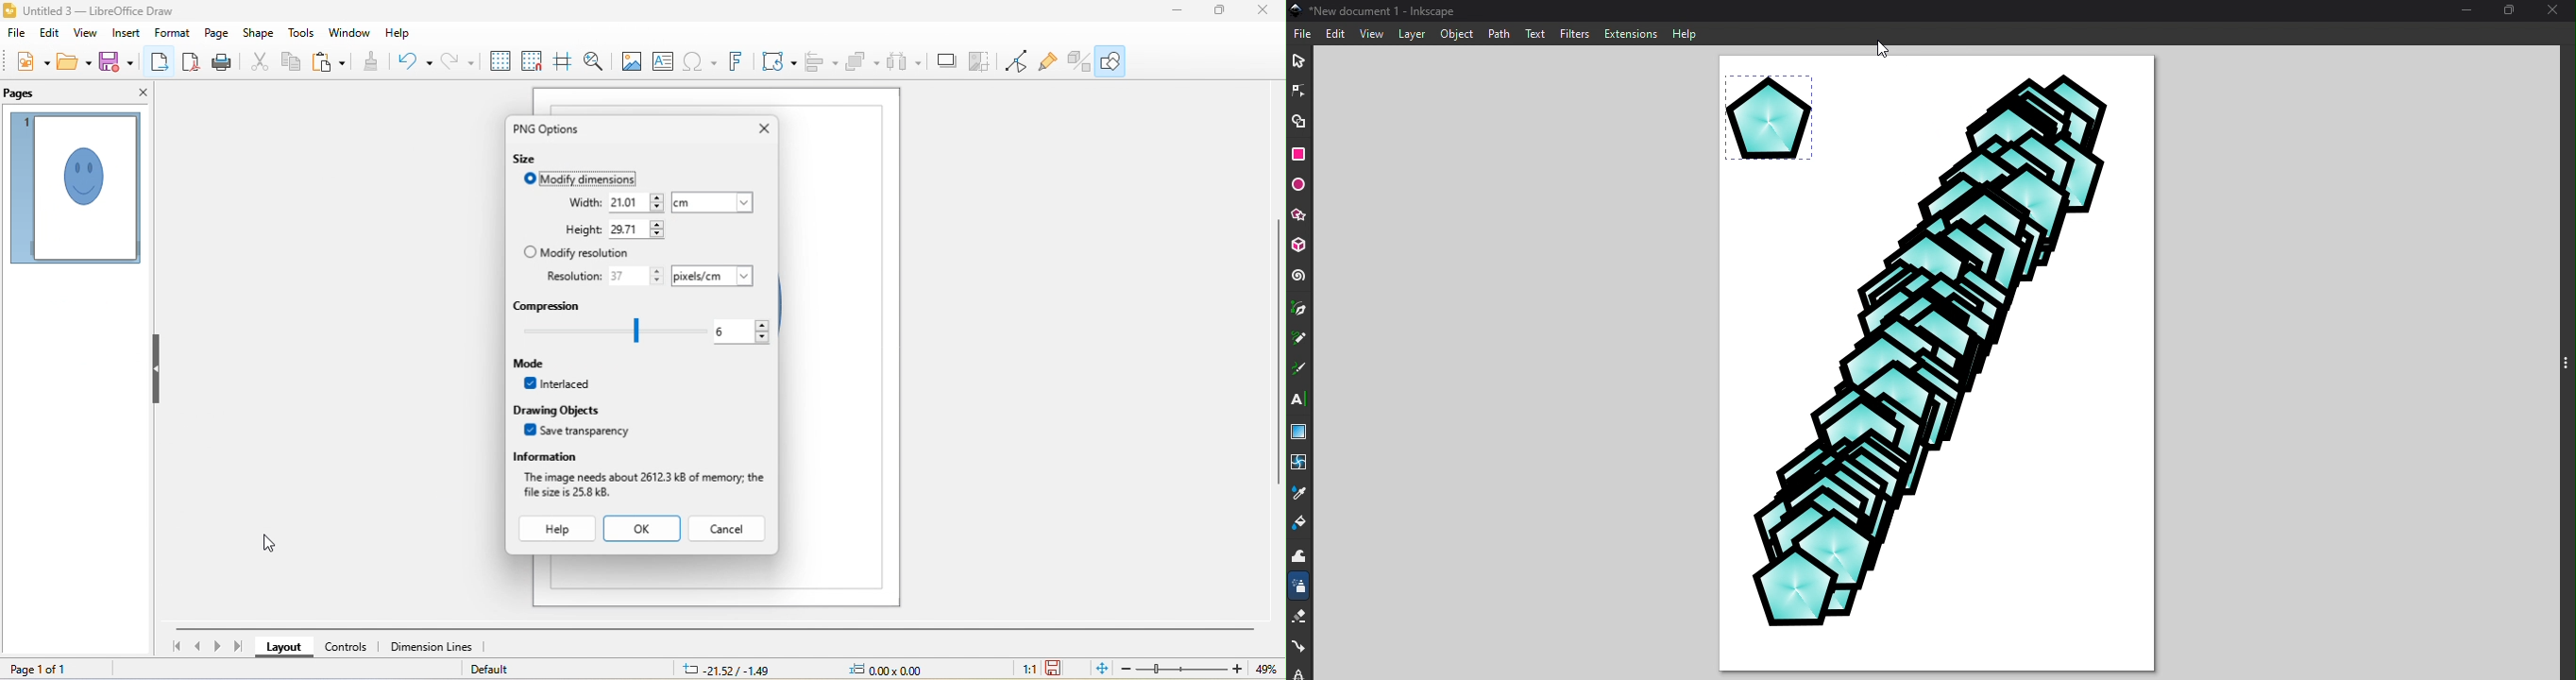  Describe the element at coordinates (170, 33) in the screenshot. I see `format` at that location.